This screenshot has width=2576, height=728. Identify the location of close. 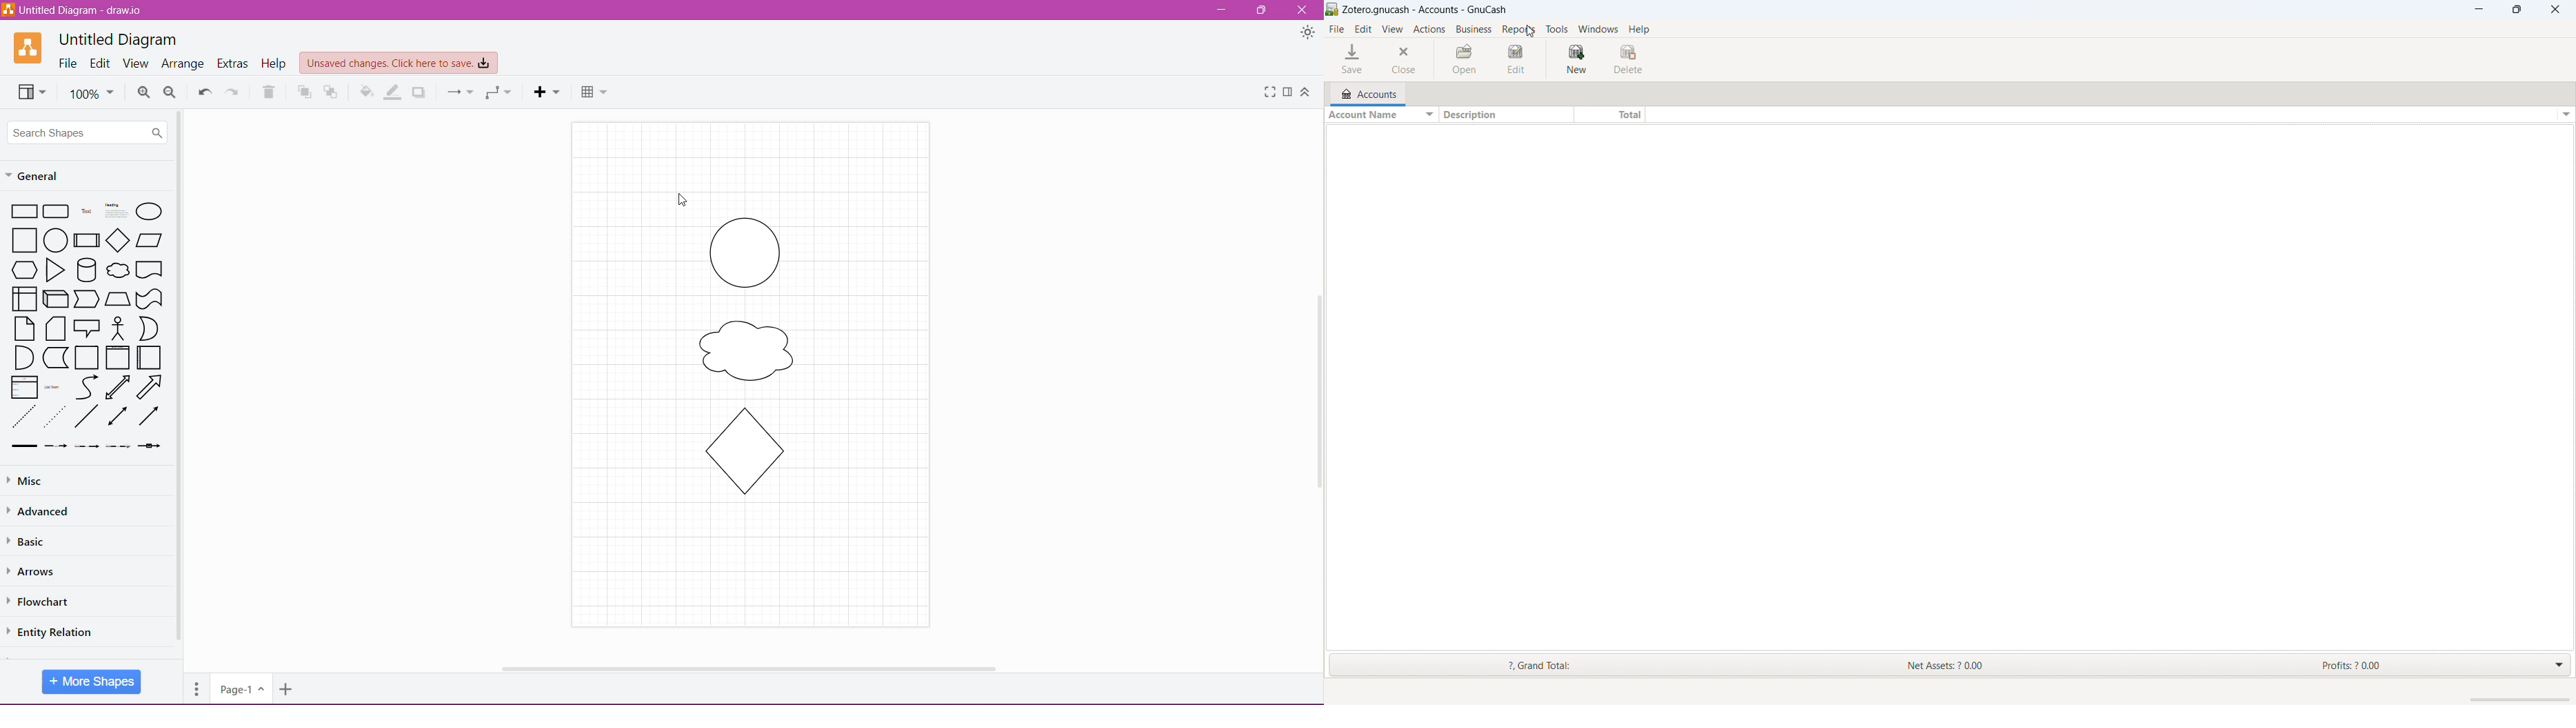
(2555, 10).